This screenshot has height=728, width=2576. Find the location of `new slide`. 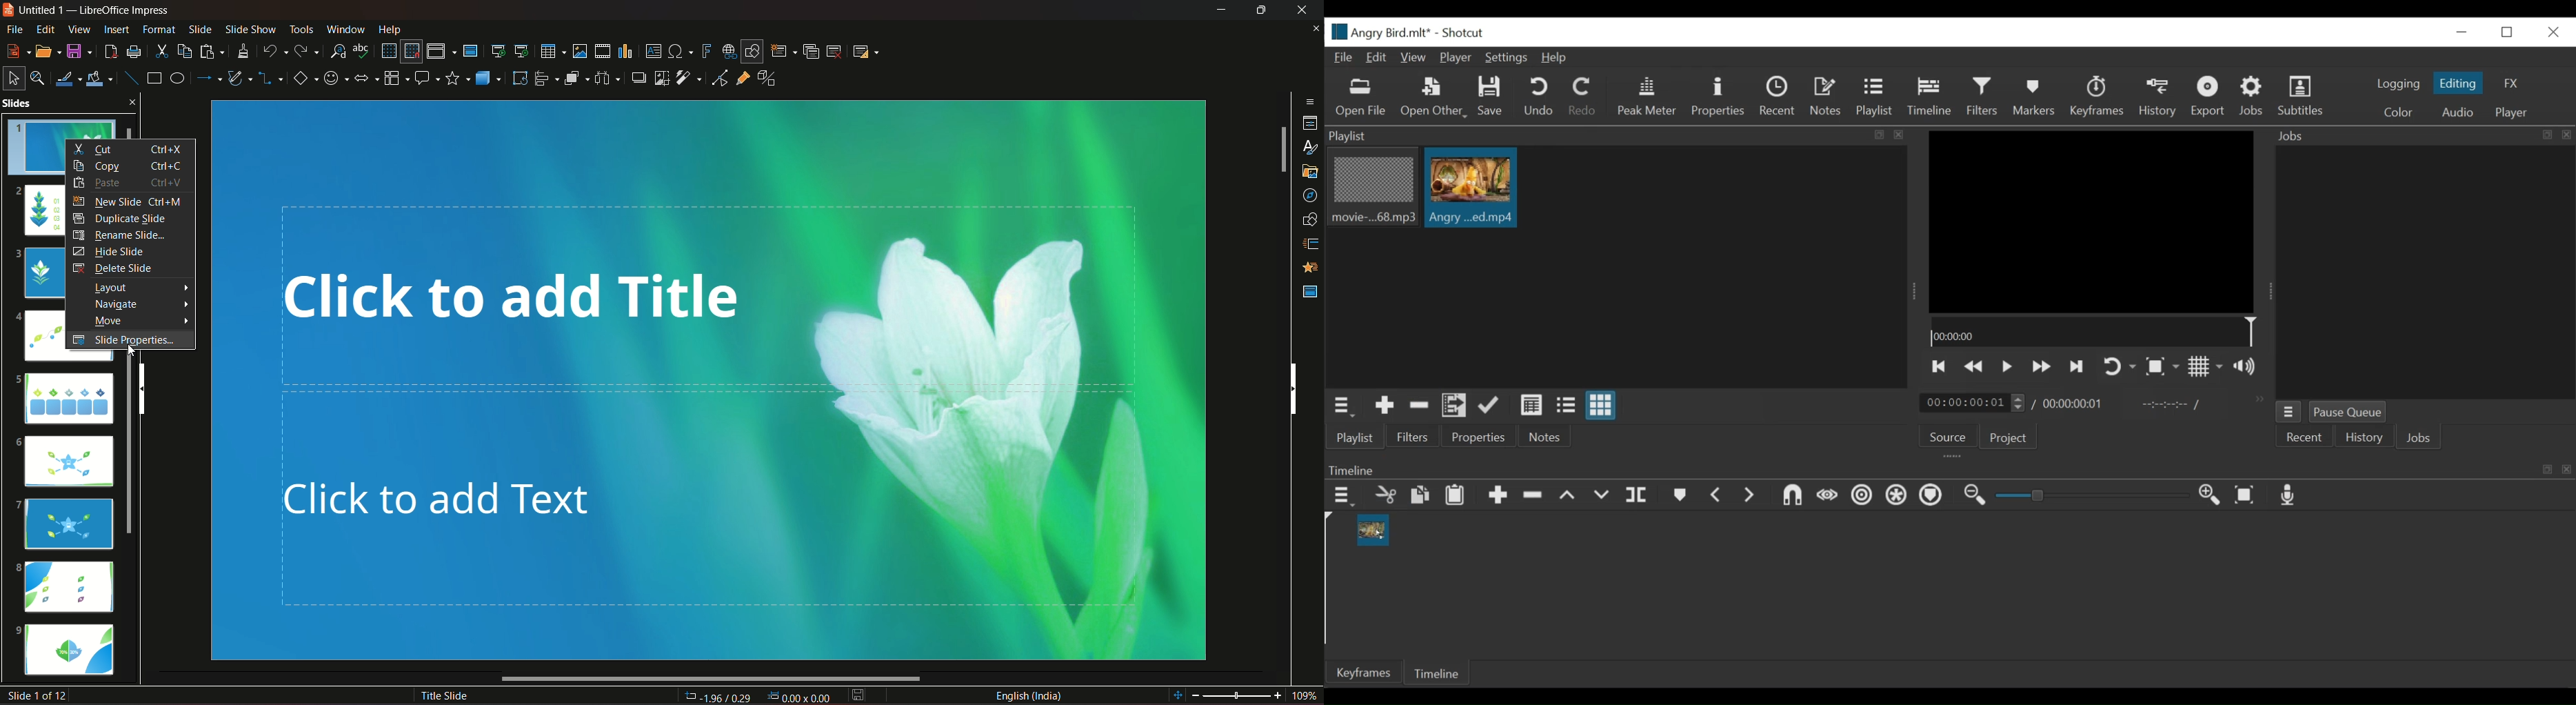

new slide is located at coordinates (783, 50).